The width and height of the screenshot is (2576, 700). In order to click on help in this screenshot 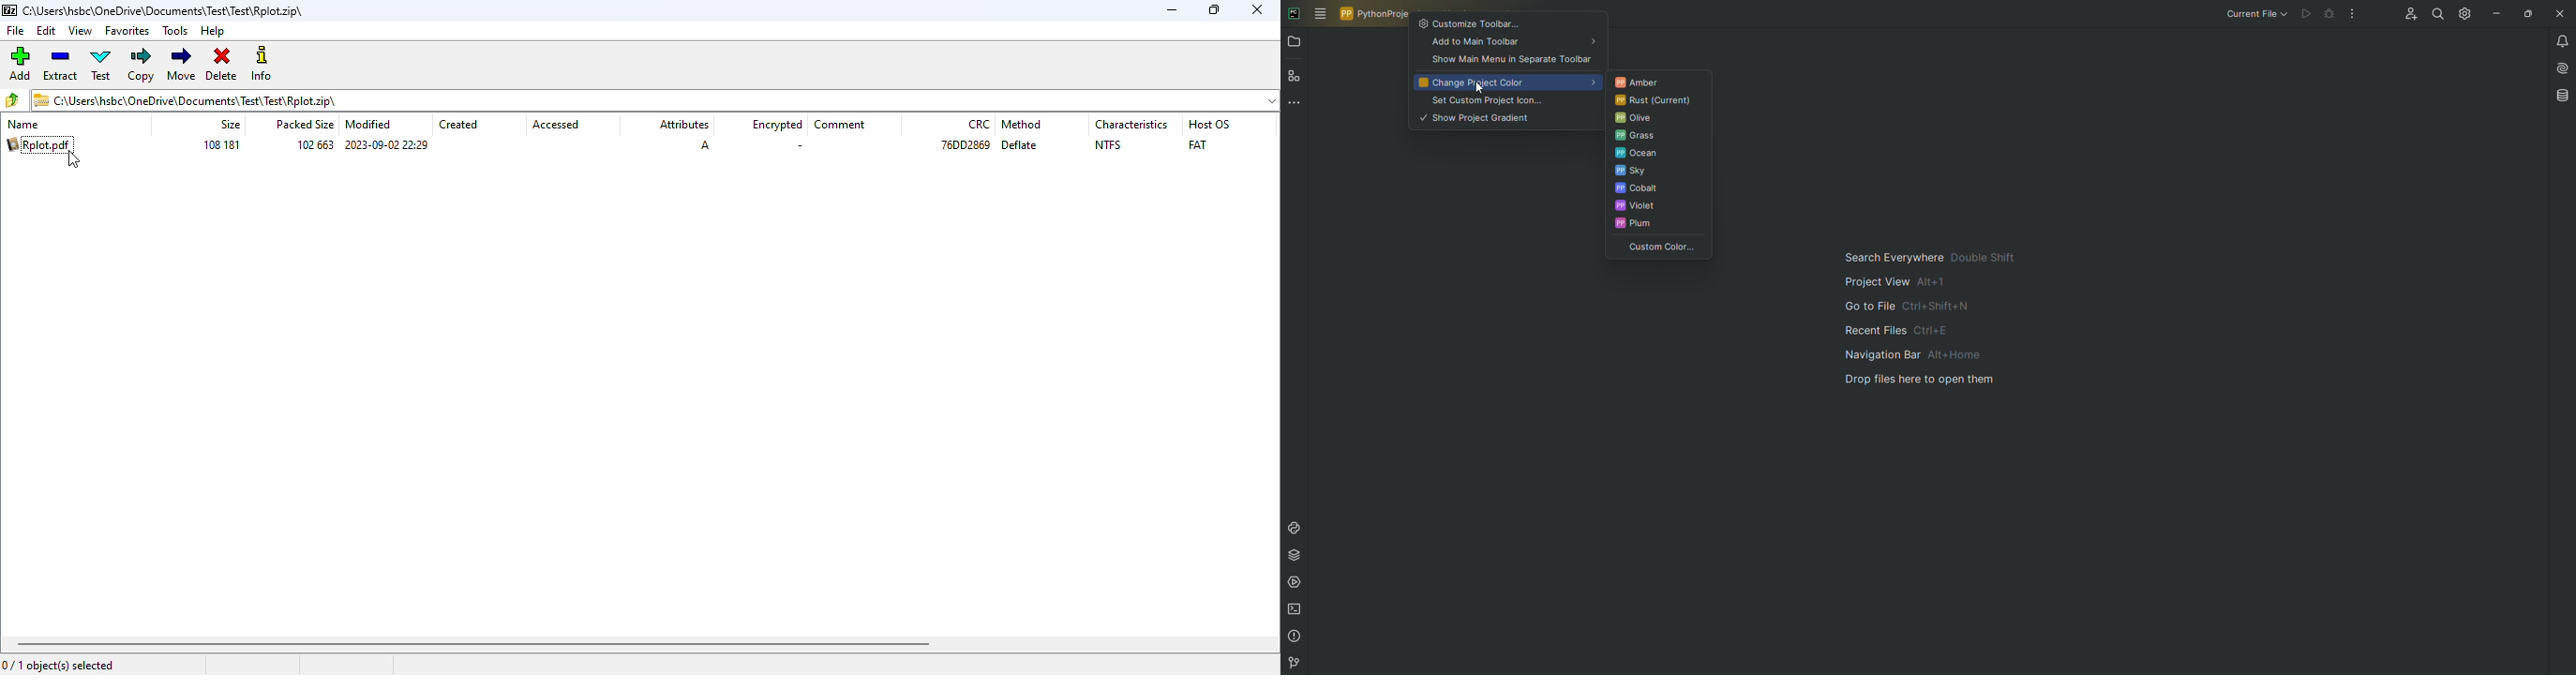, I will do `click(214, 31)`.